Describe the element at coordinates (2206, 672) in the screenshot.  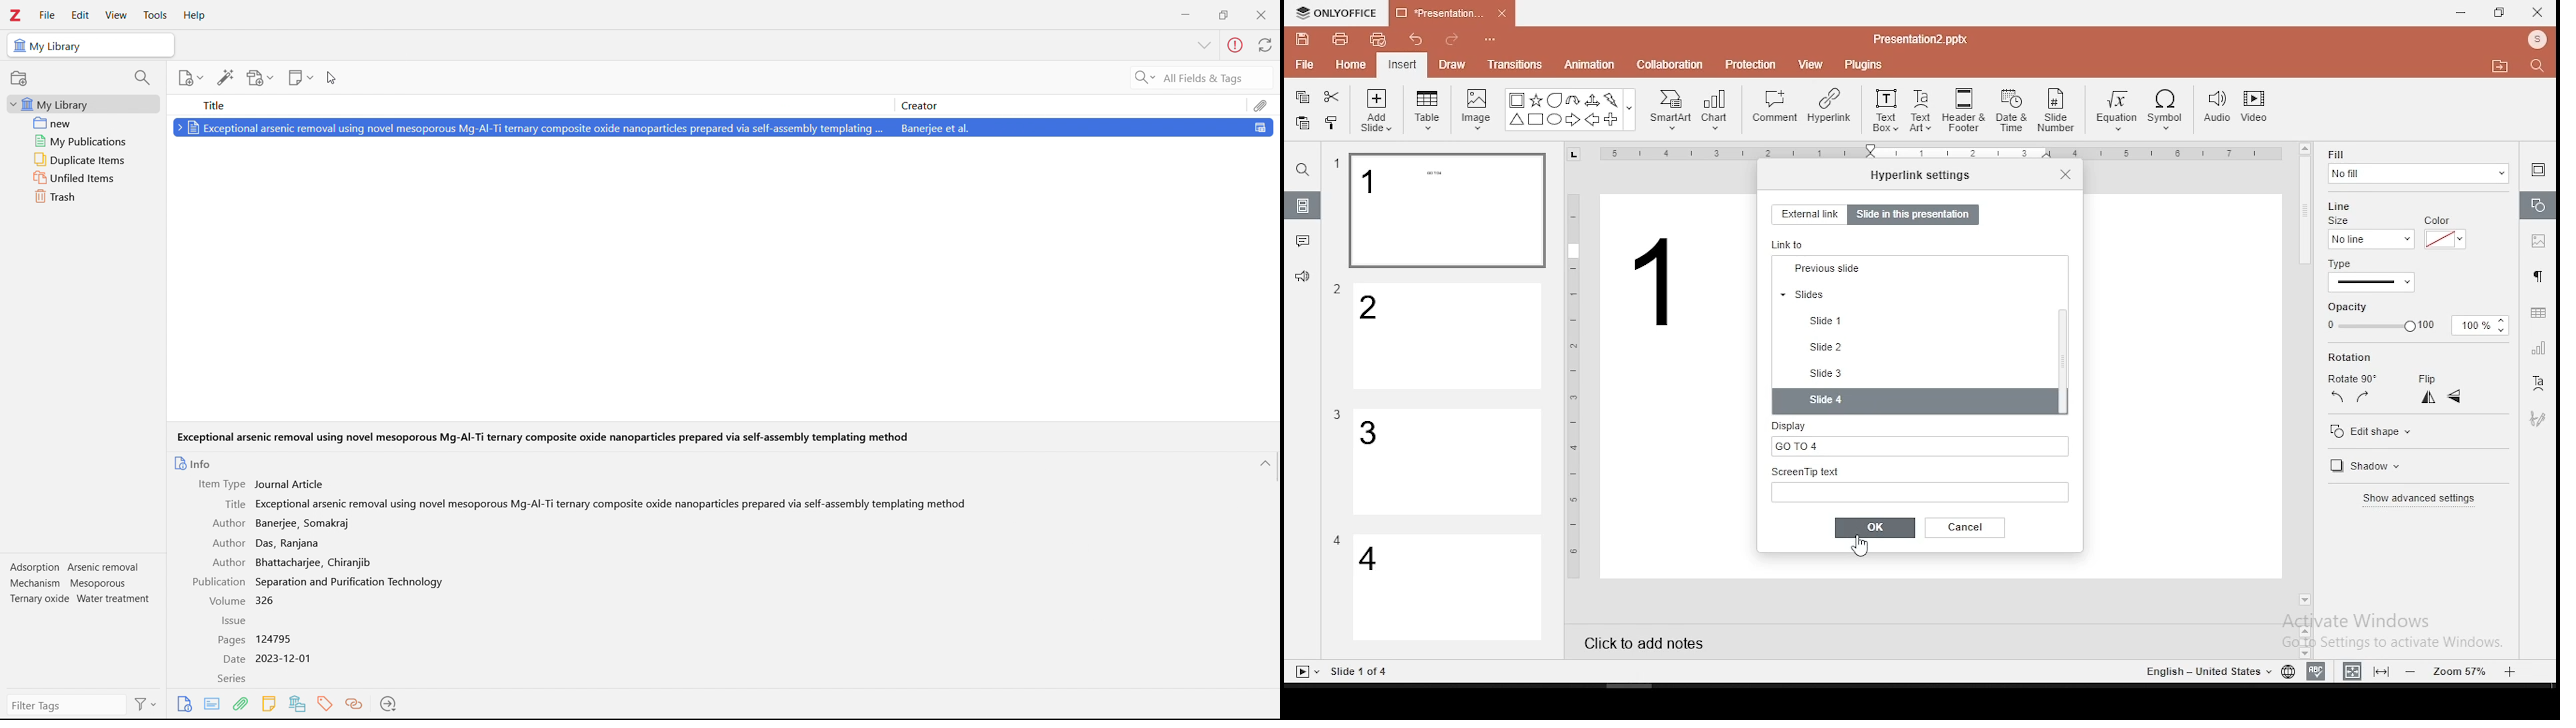
I see `` at that location.